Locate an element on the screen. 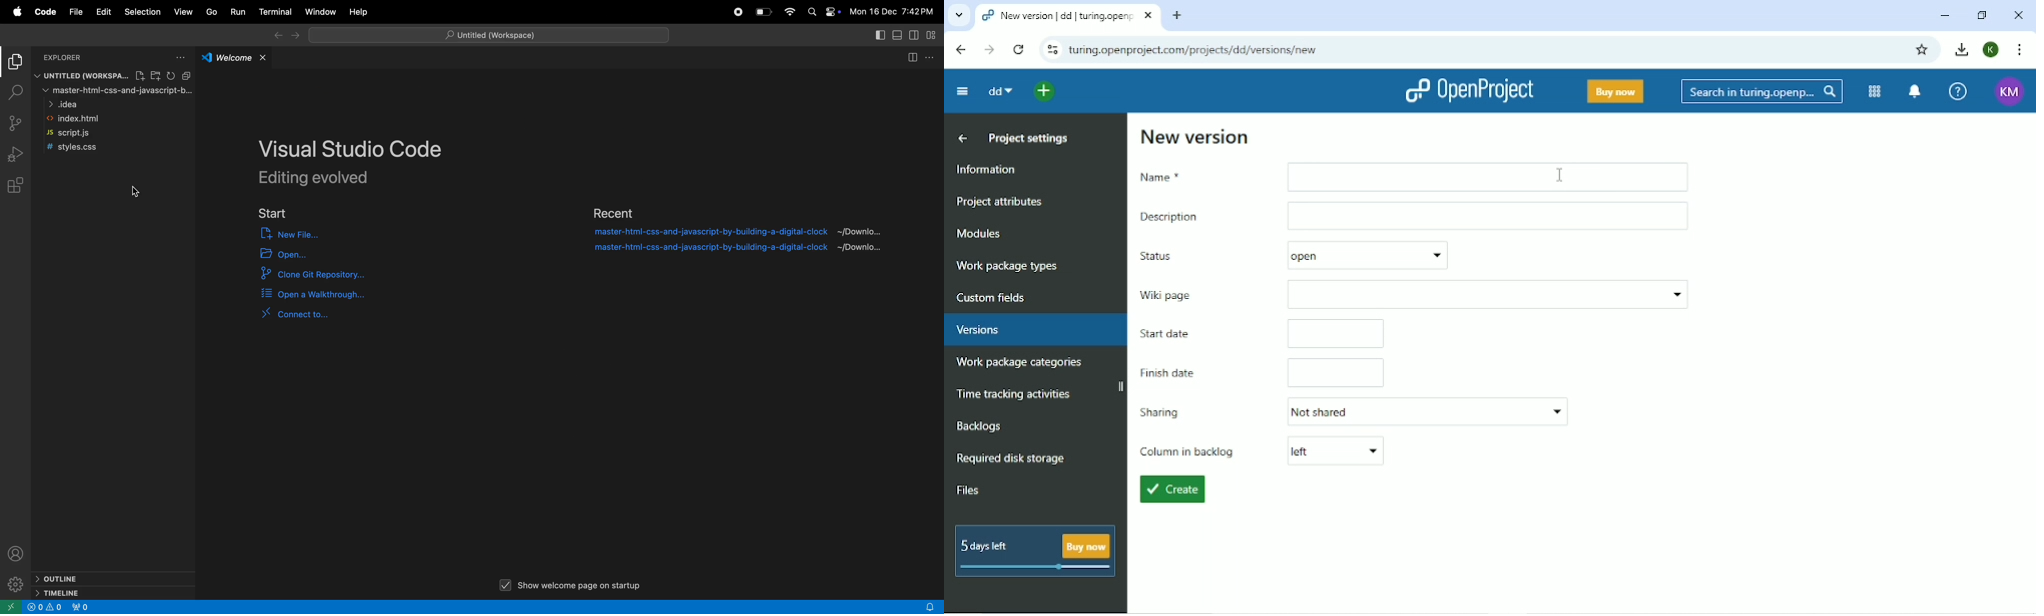 This screenshot has height=616, width=2044. Project attributes is located at coordinates (999, 203).